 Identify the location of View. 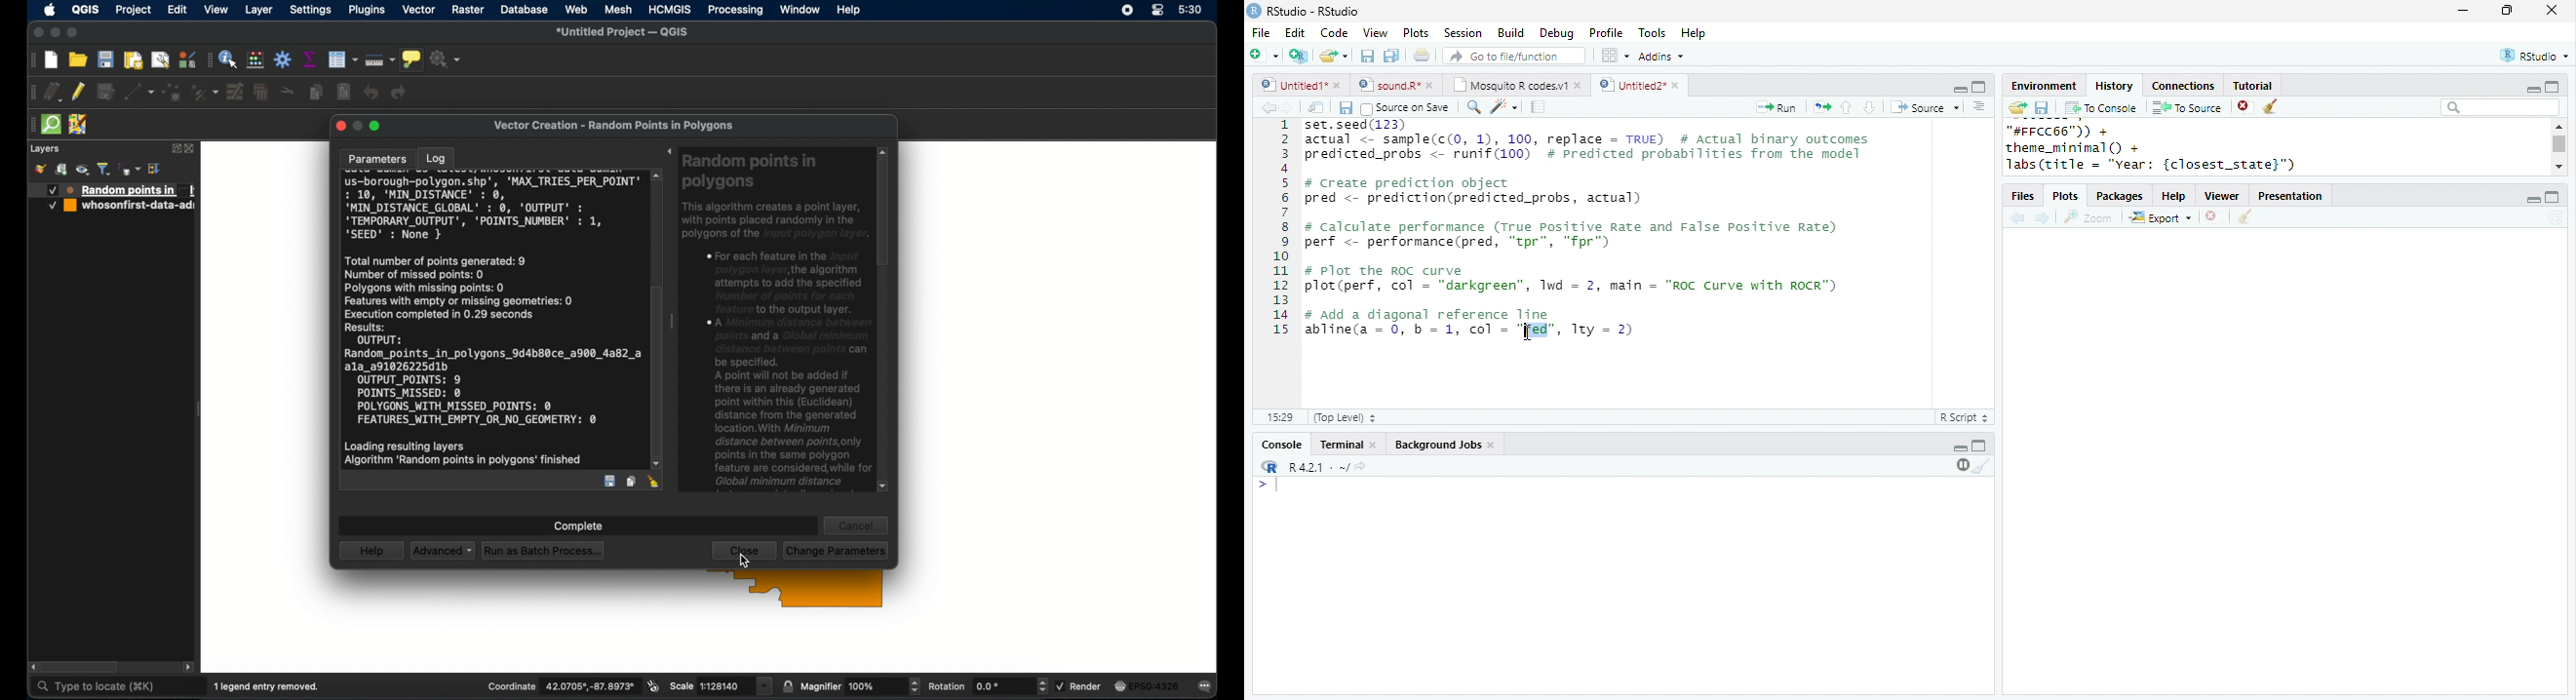
(1375, 33).